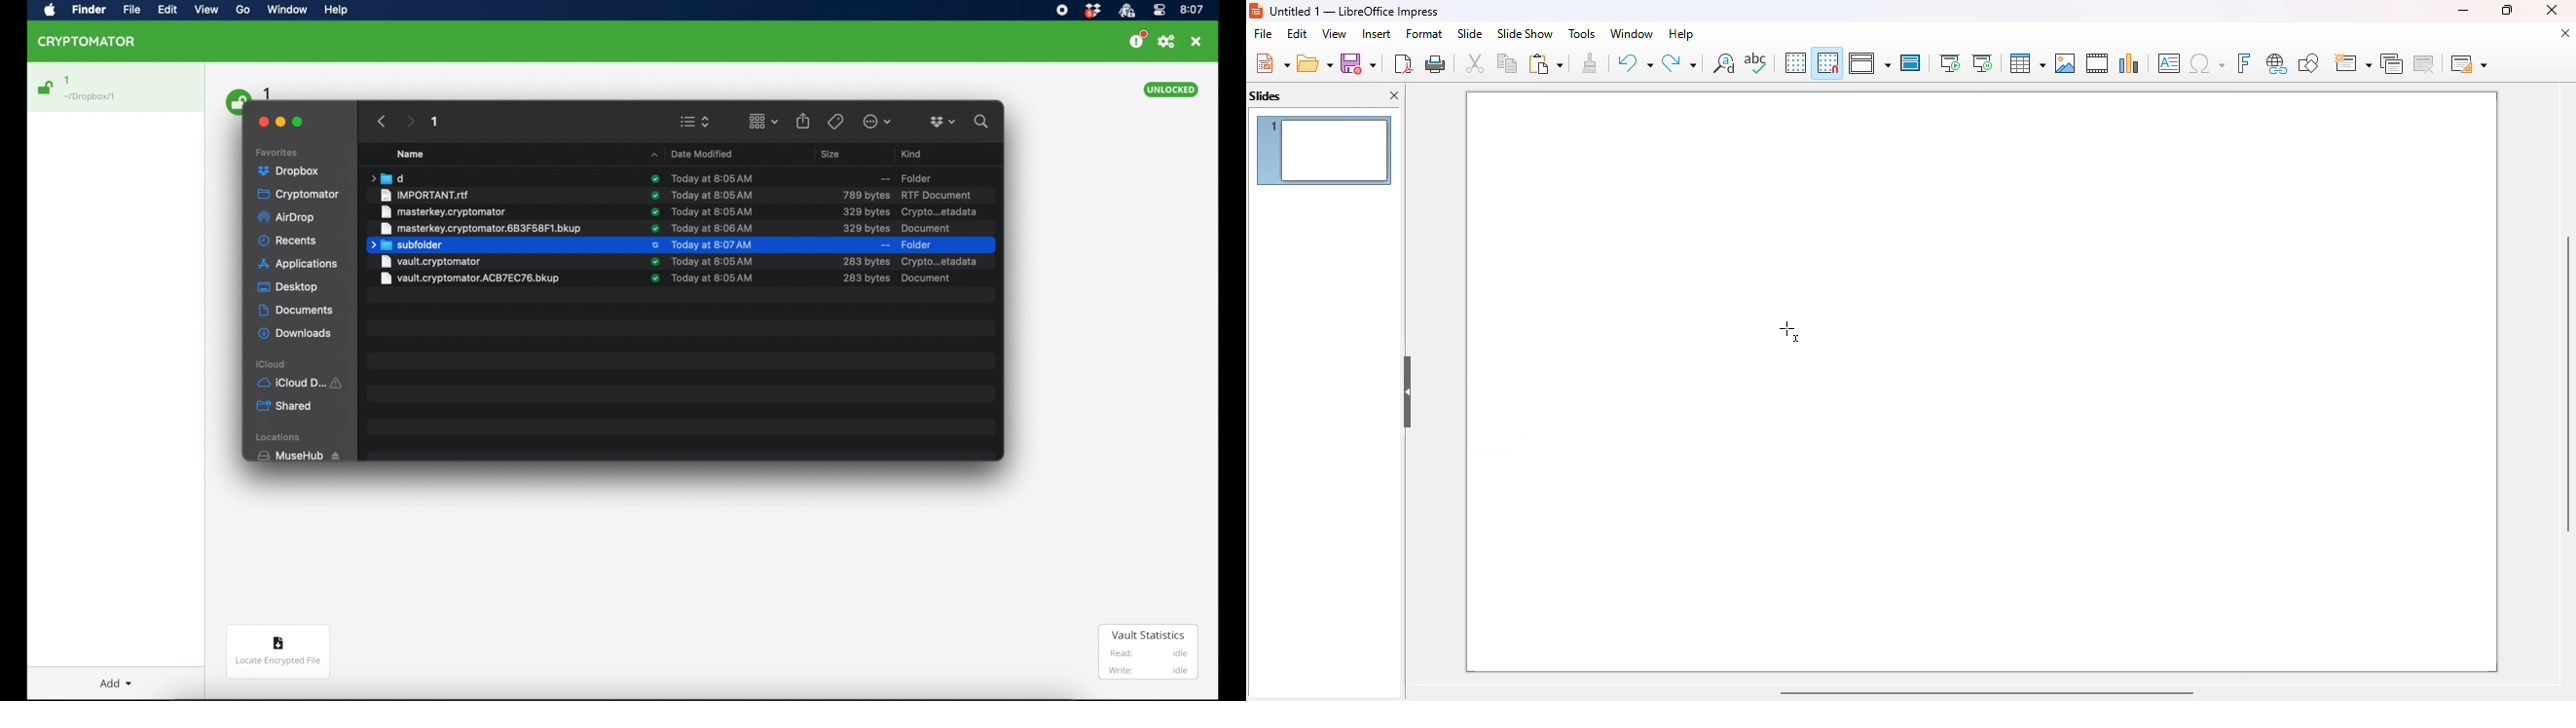 This screenshot has height=728, width=2576. What do you see at coordinates (1789, 330) in the screenshot?
I see `cursor` at bounding box center [1789, 330].